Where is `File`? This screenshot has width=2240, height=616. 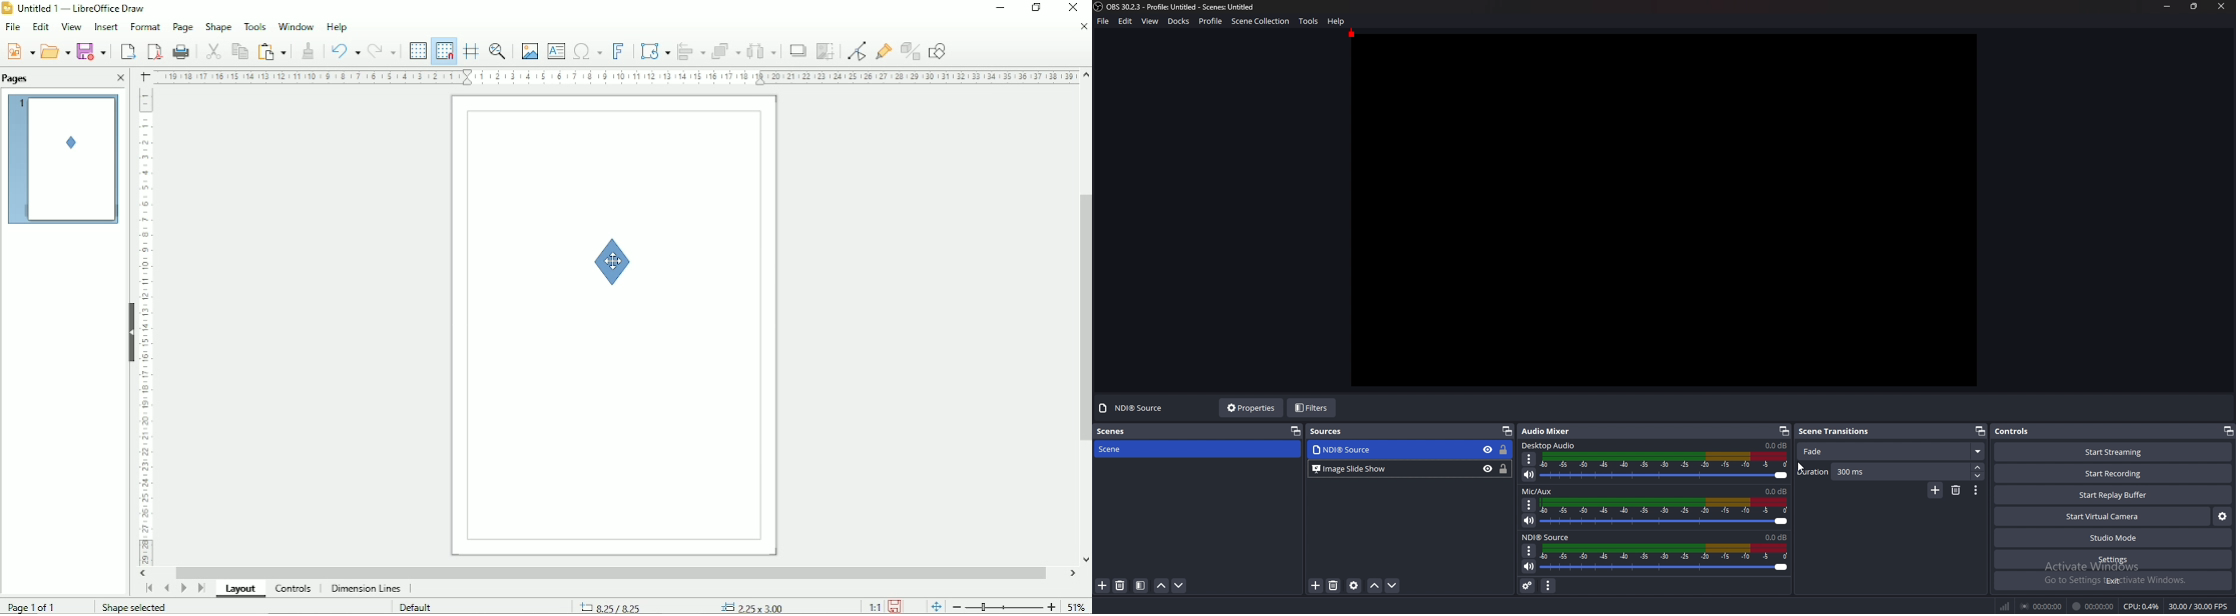 File is located at coordinates (13, 27).